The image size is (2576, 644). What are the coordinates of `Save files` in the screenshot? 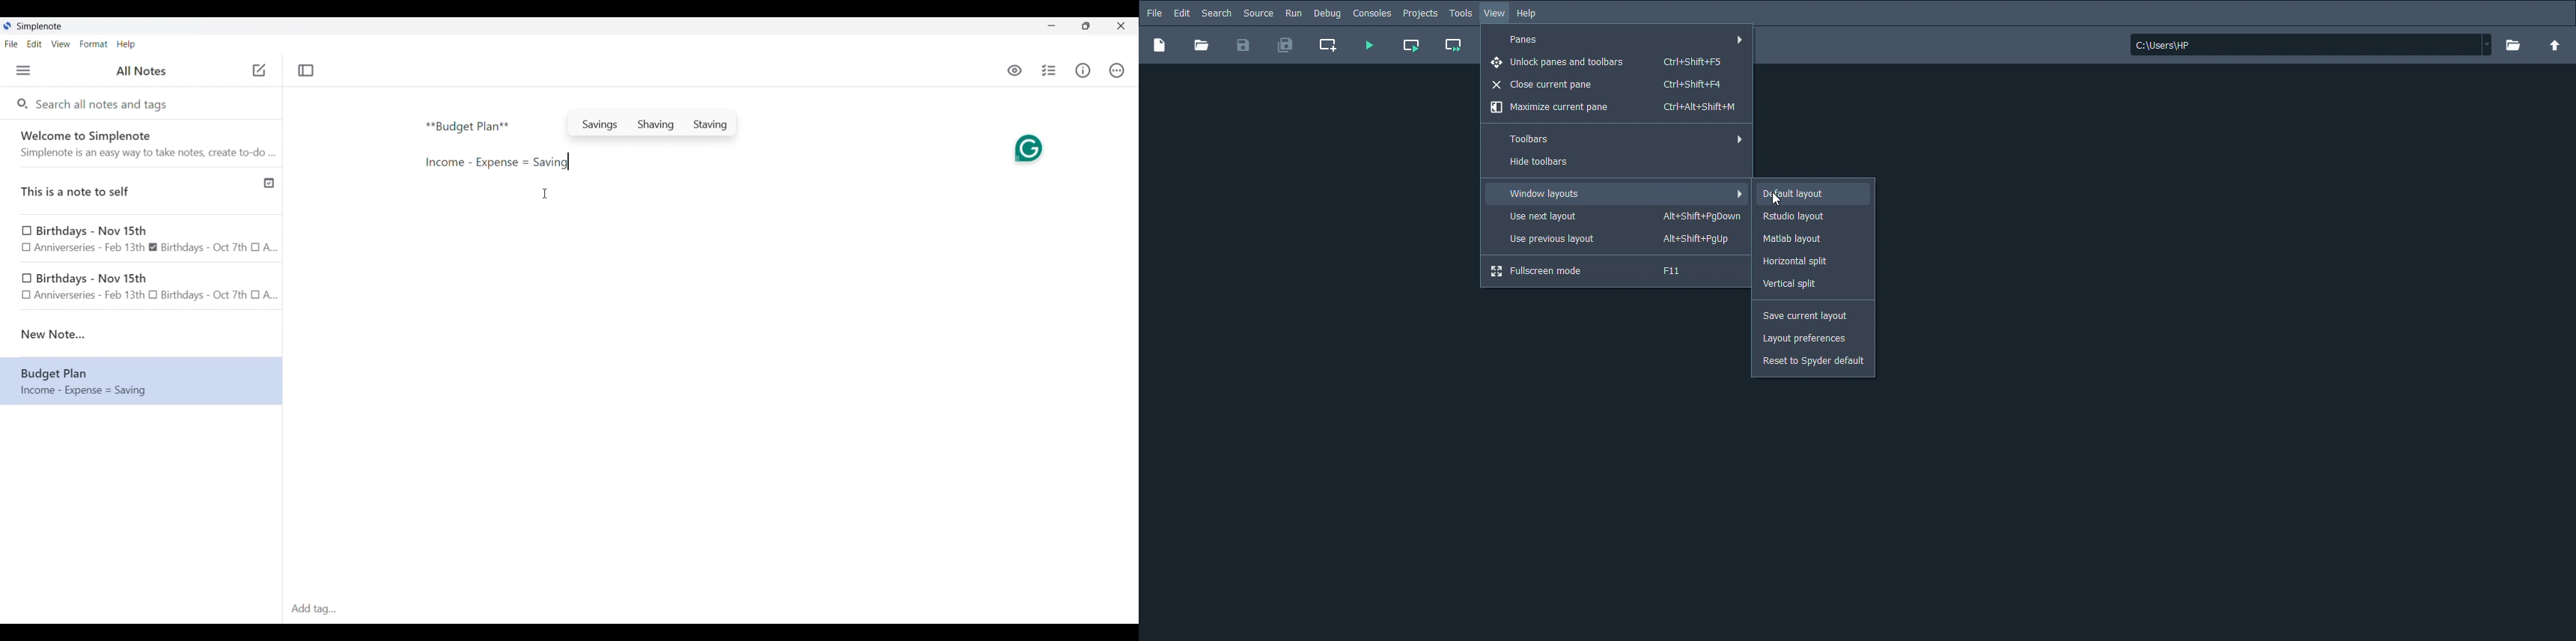 It's located at (1243, 46).